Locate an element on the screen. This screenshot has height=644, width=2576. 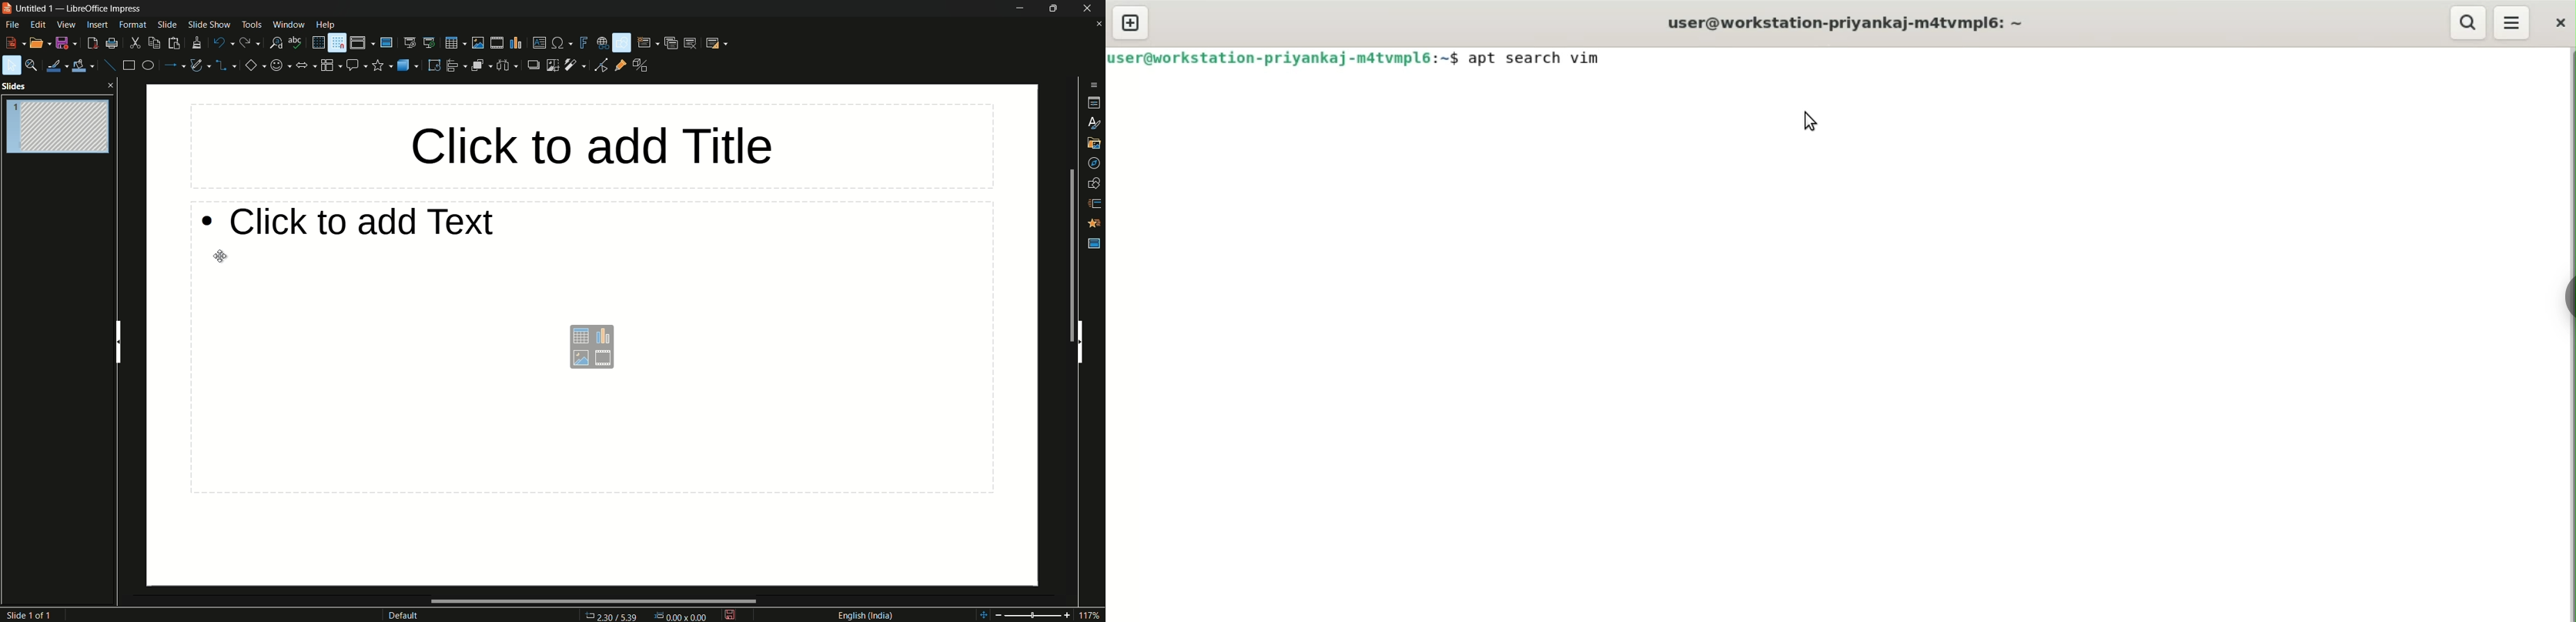
export directly as pdf is located at coordinates (90, 44).